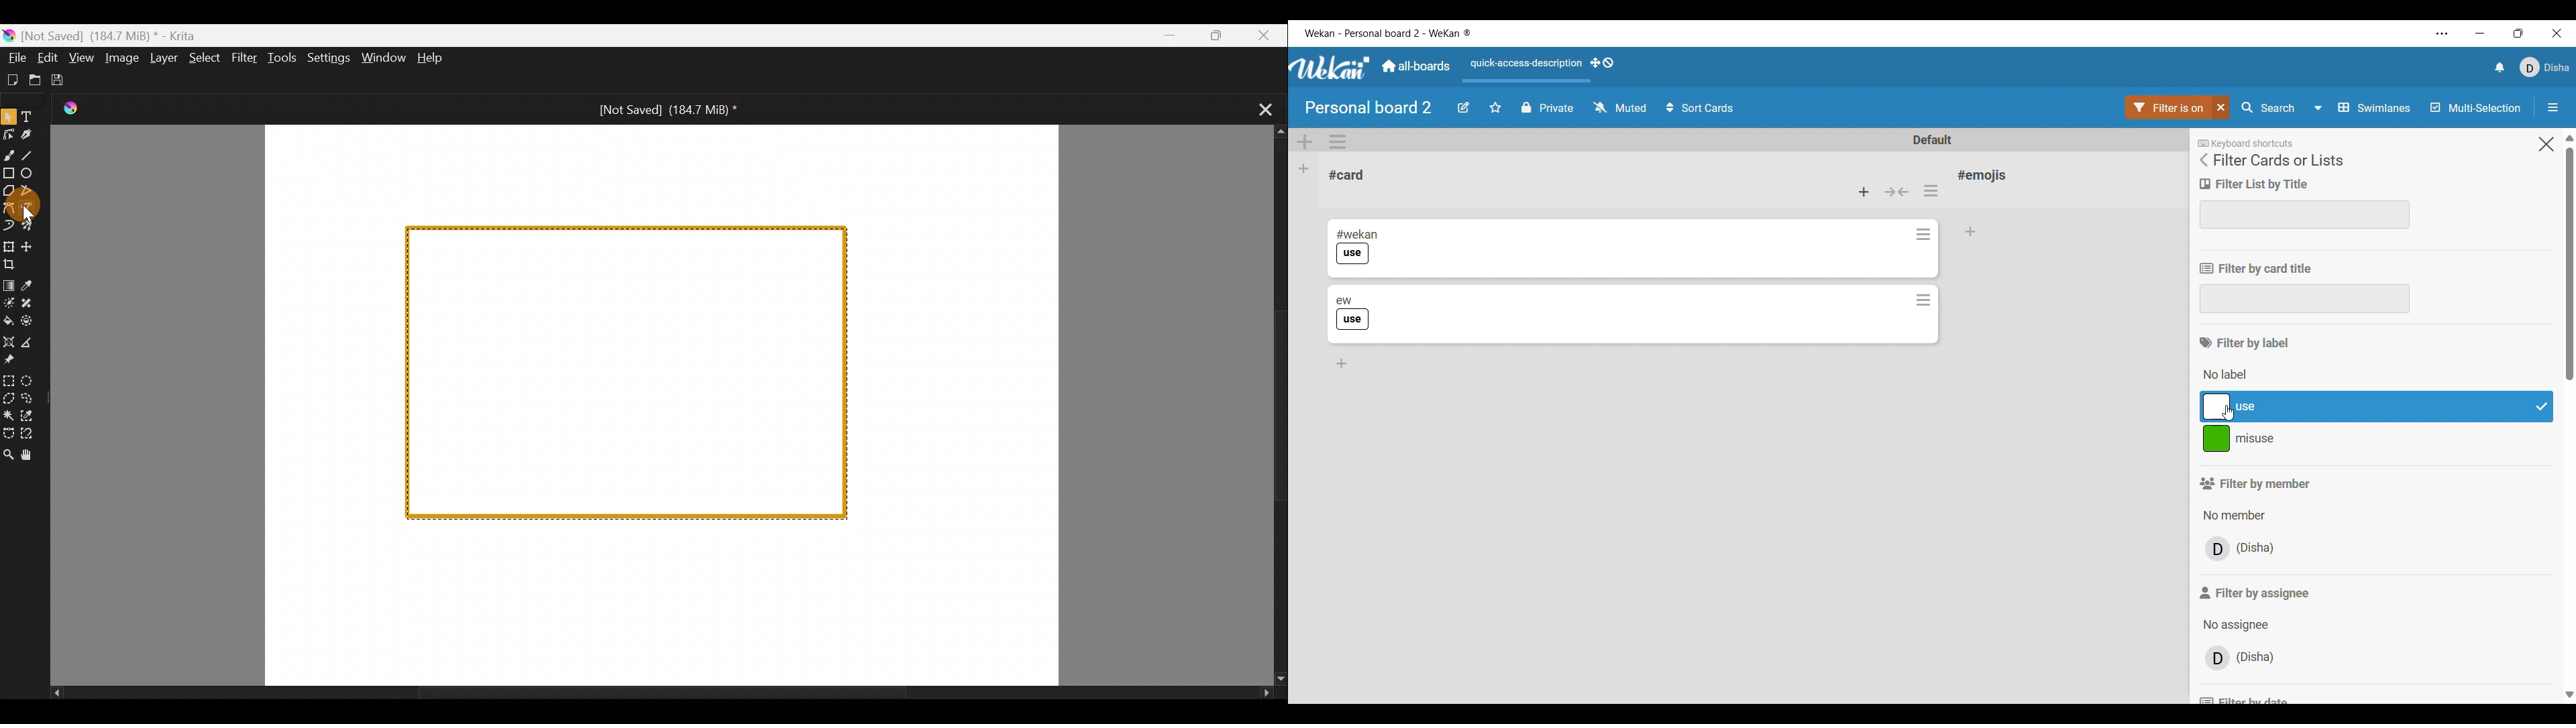  I want to click on Edit, so click(42, 57).